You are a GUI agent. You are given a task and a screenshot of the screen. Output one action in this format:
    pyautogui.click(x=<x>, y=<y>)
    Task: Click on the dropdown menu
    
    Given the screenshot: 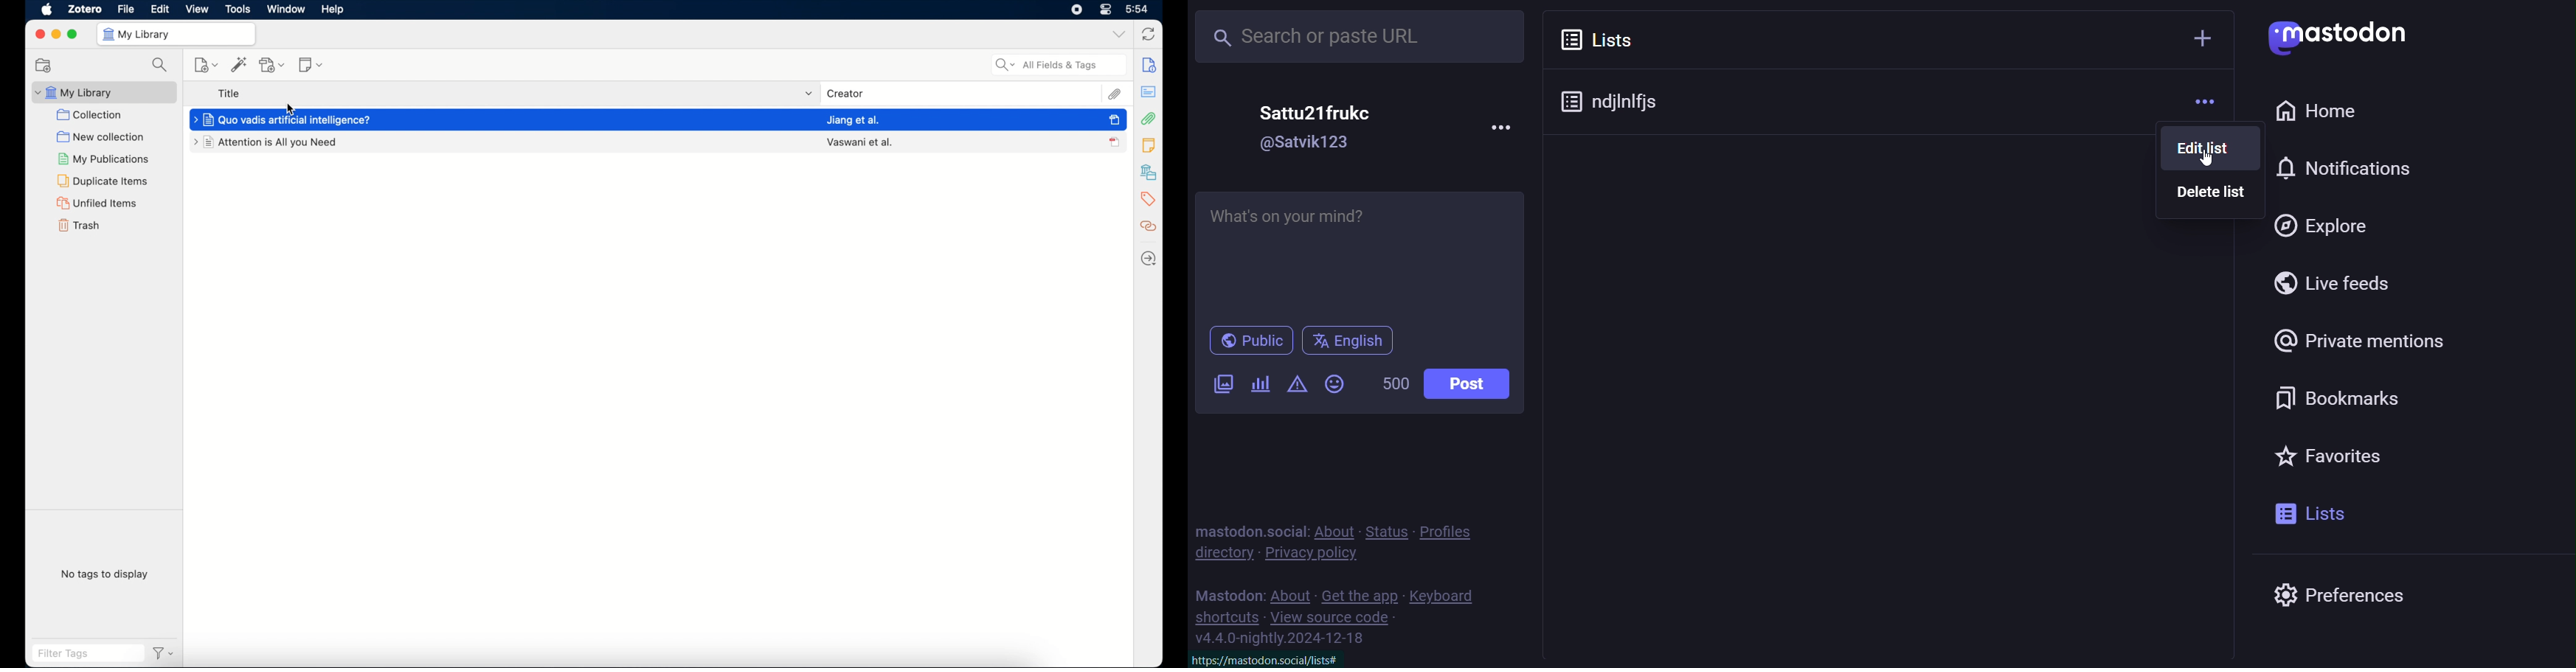 What is the action you would take?
    pyautogui.click(x=1118, y=35)
    